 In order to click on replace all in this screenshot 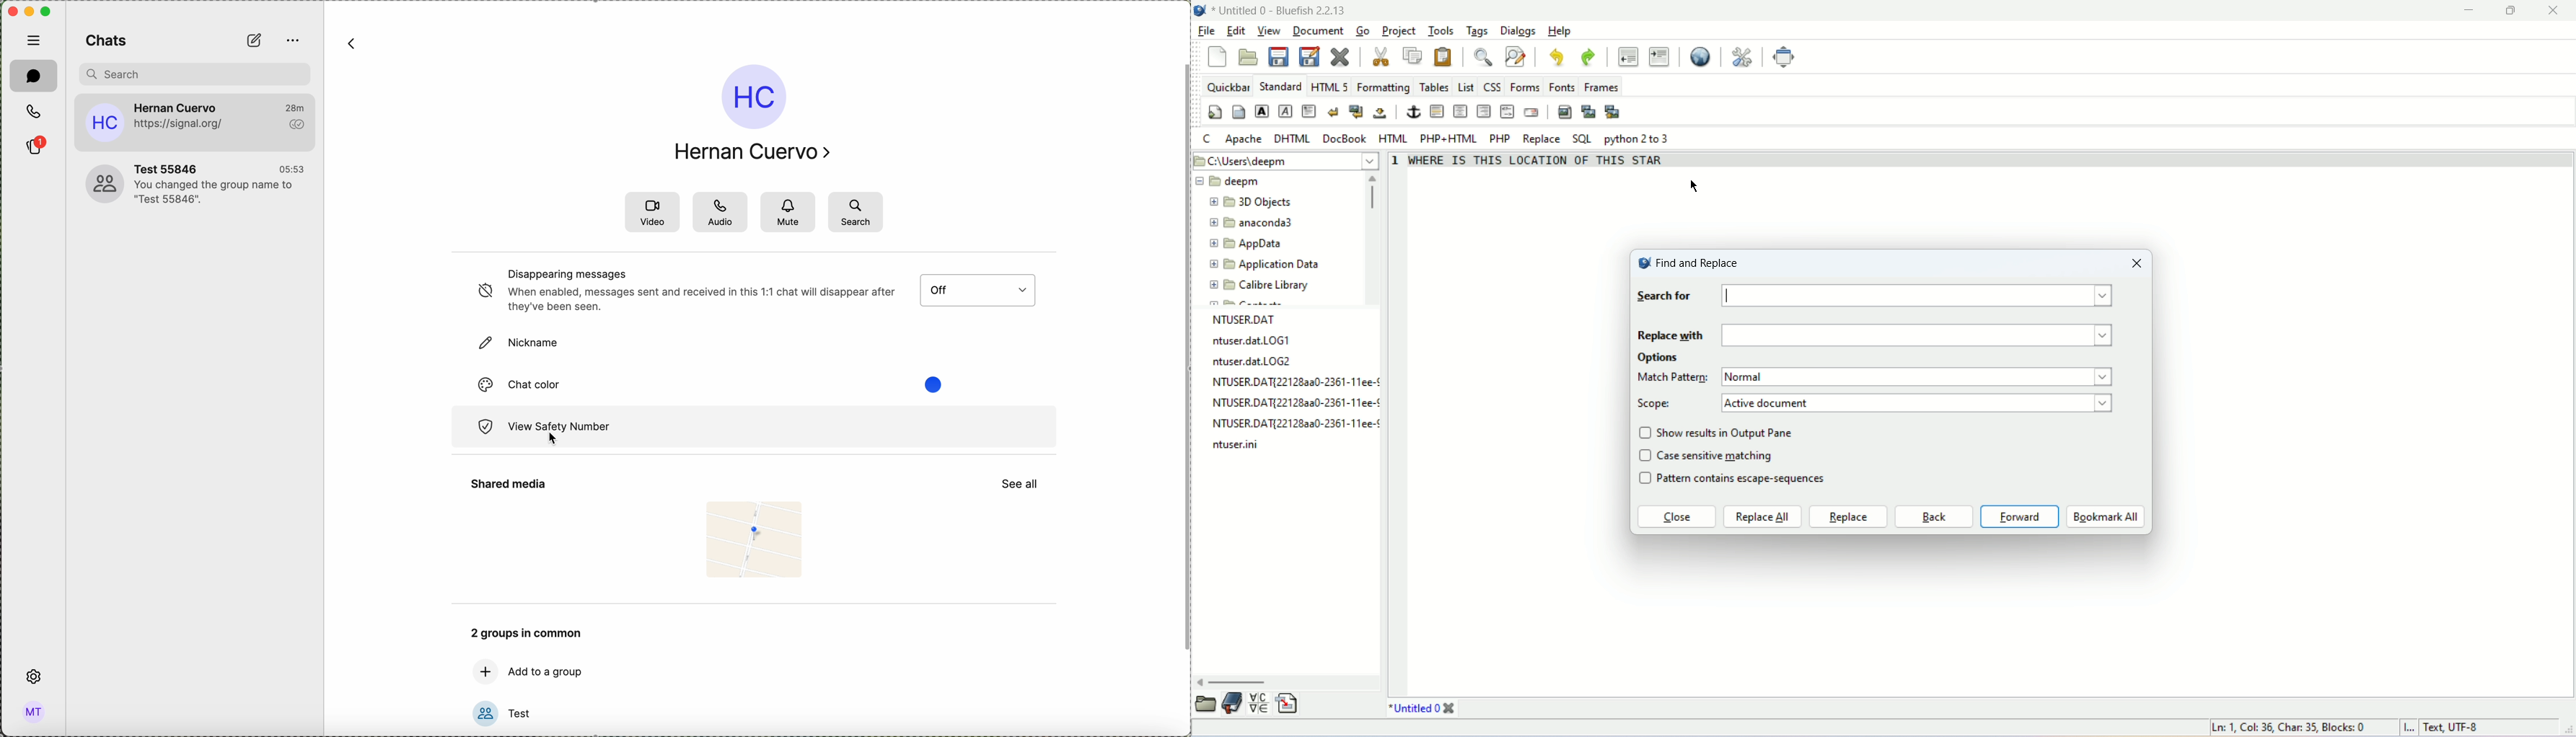, I will do `click(1763, 517)`.